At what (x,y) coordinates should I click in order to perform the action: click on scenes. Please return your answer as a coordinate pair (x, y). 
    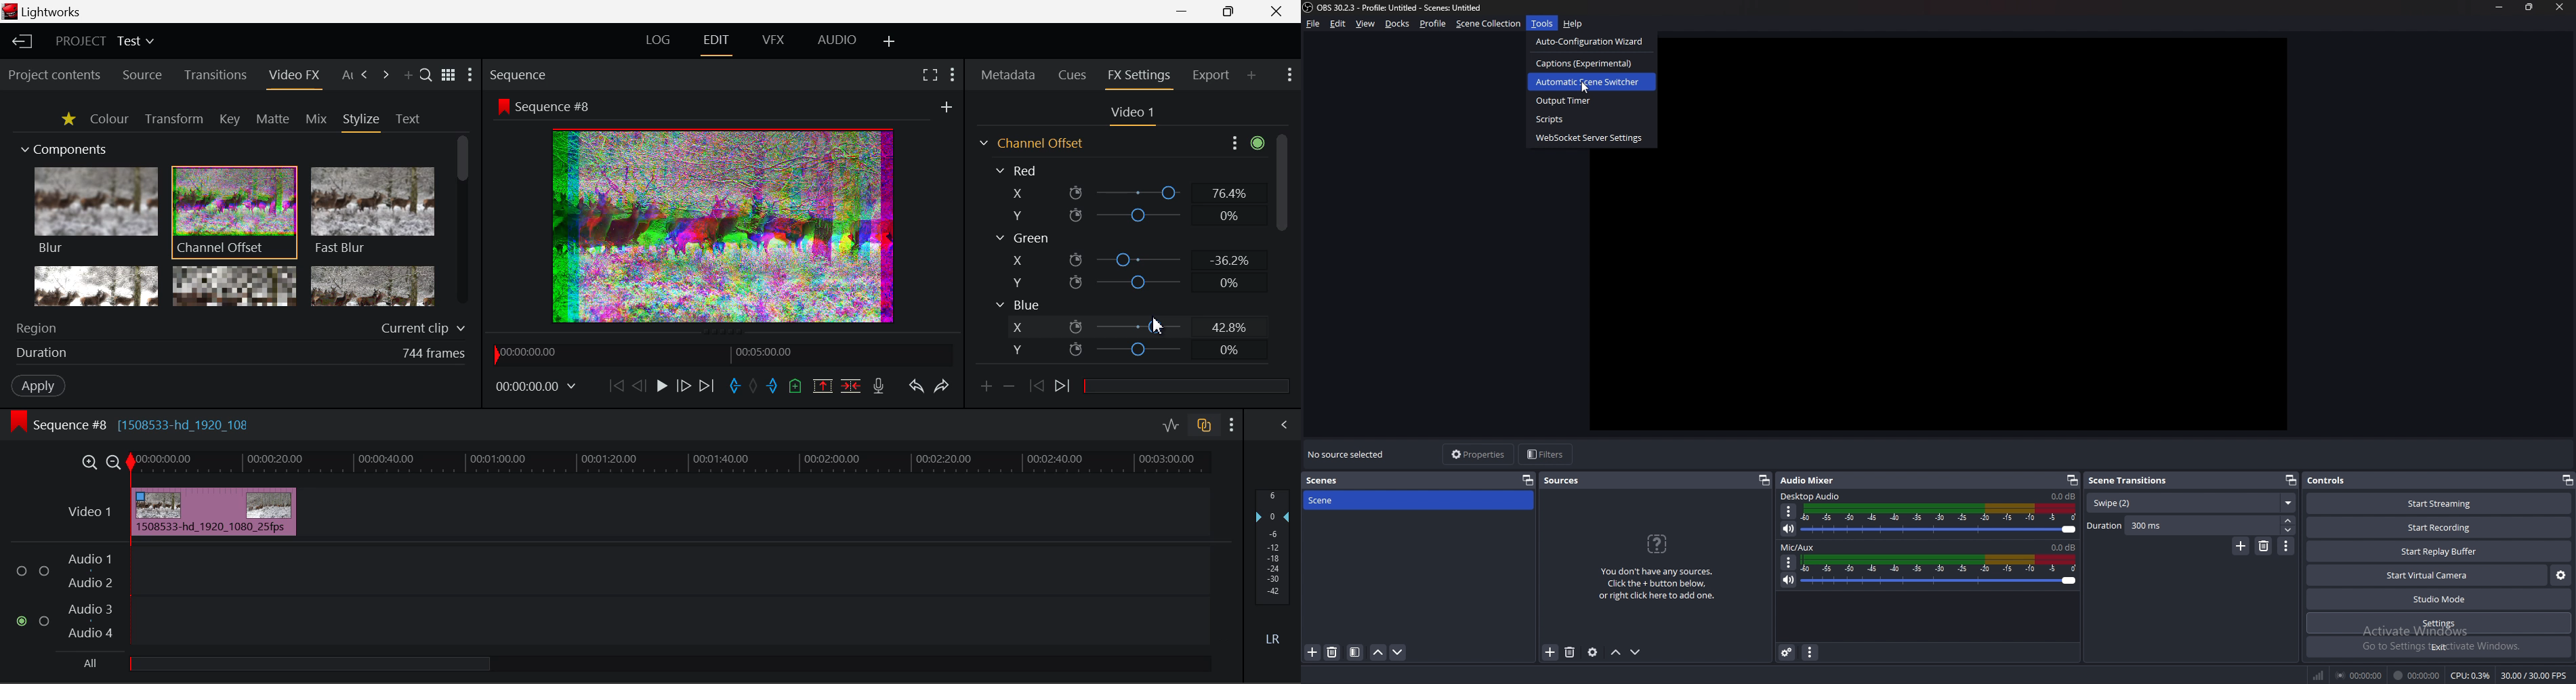
    Looking at the image, I should click on (1333, 481).